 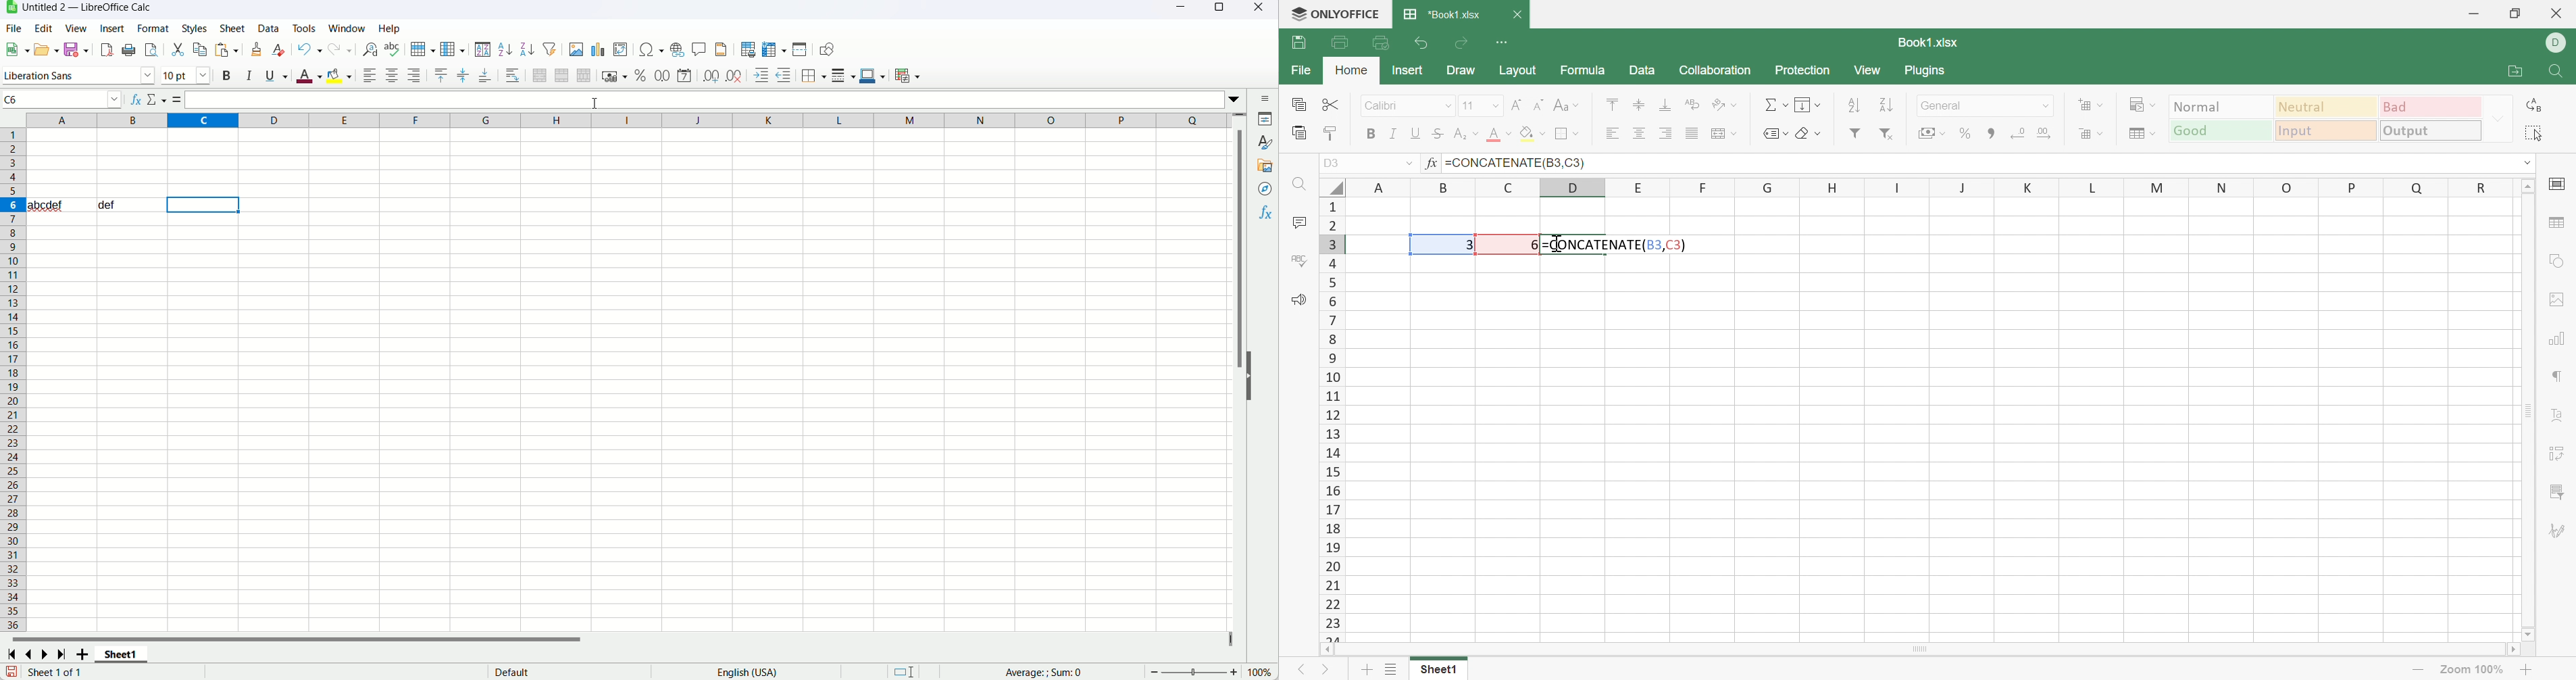 What do you see at coordinates (1665, 133) in the screenshot?
I see `Align right` at bounding box center [1665, 133].